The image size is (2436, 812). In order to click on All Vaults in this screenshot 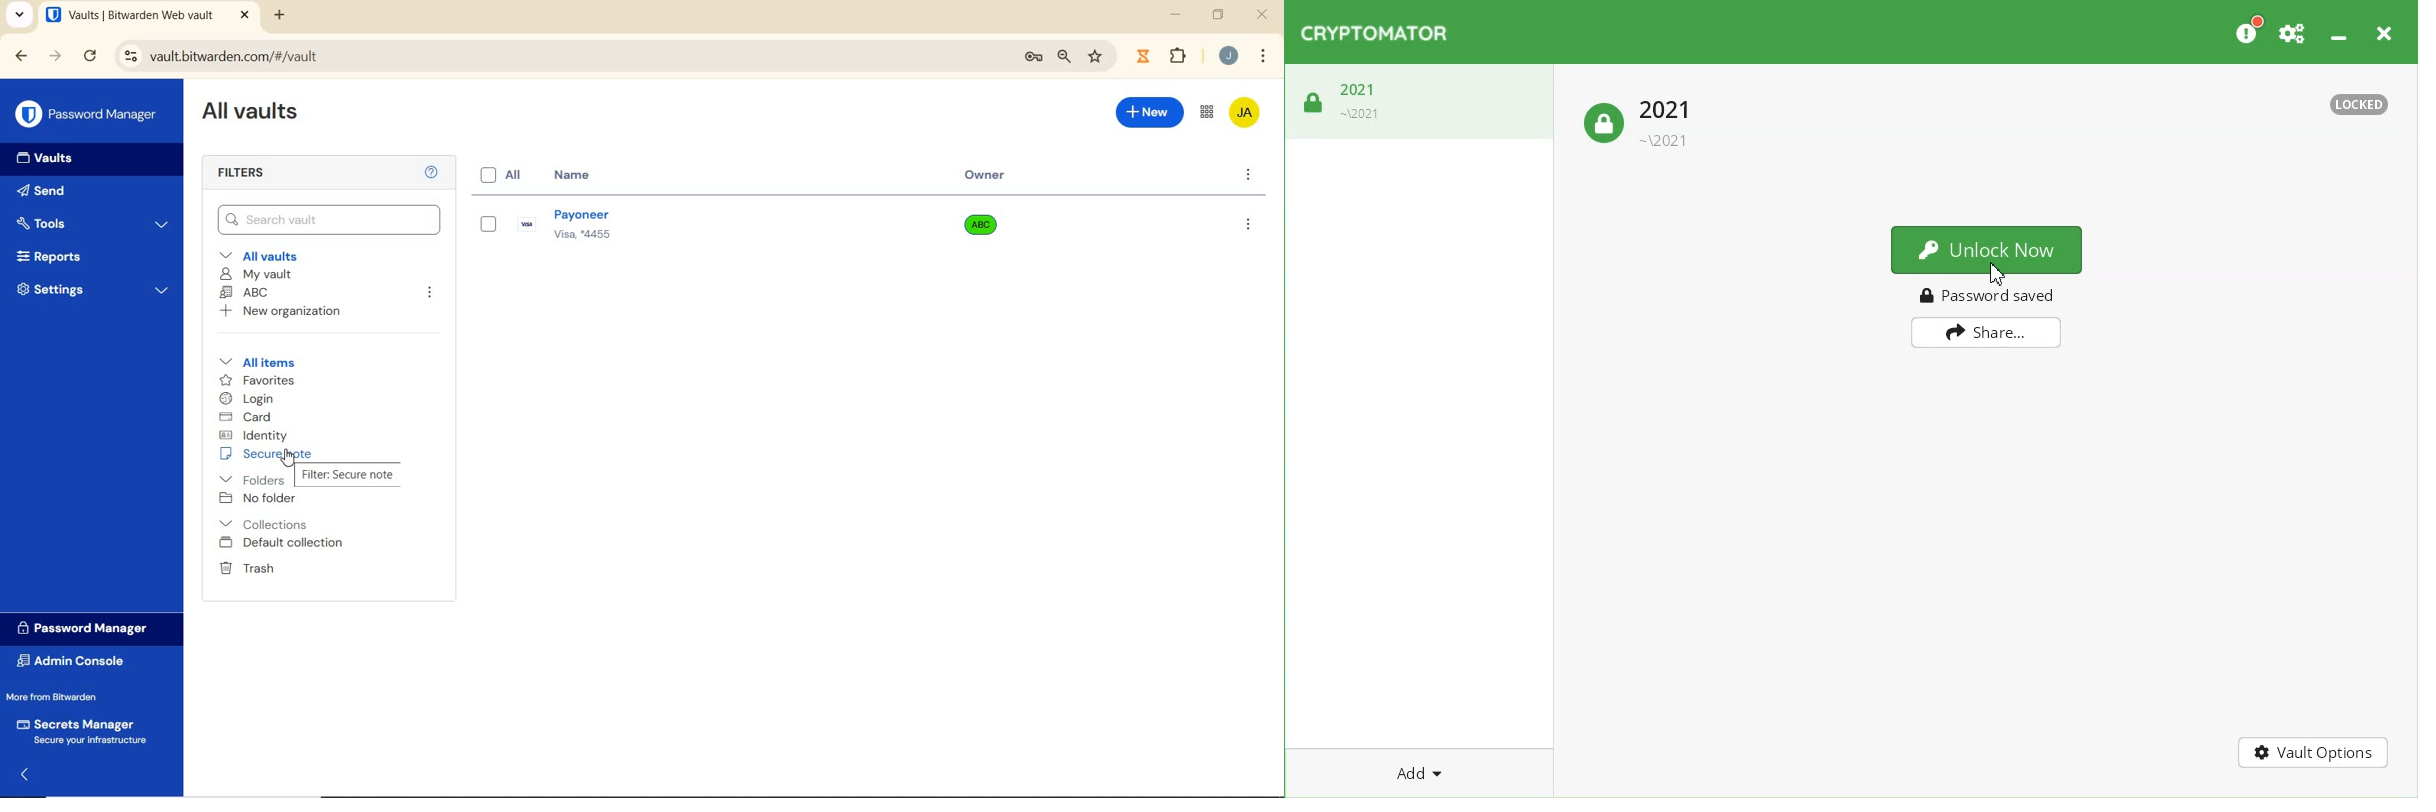, I will do `click(251, 114)`.